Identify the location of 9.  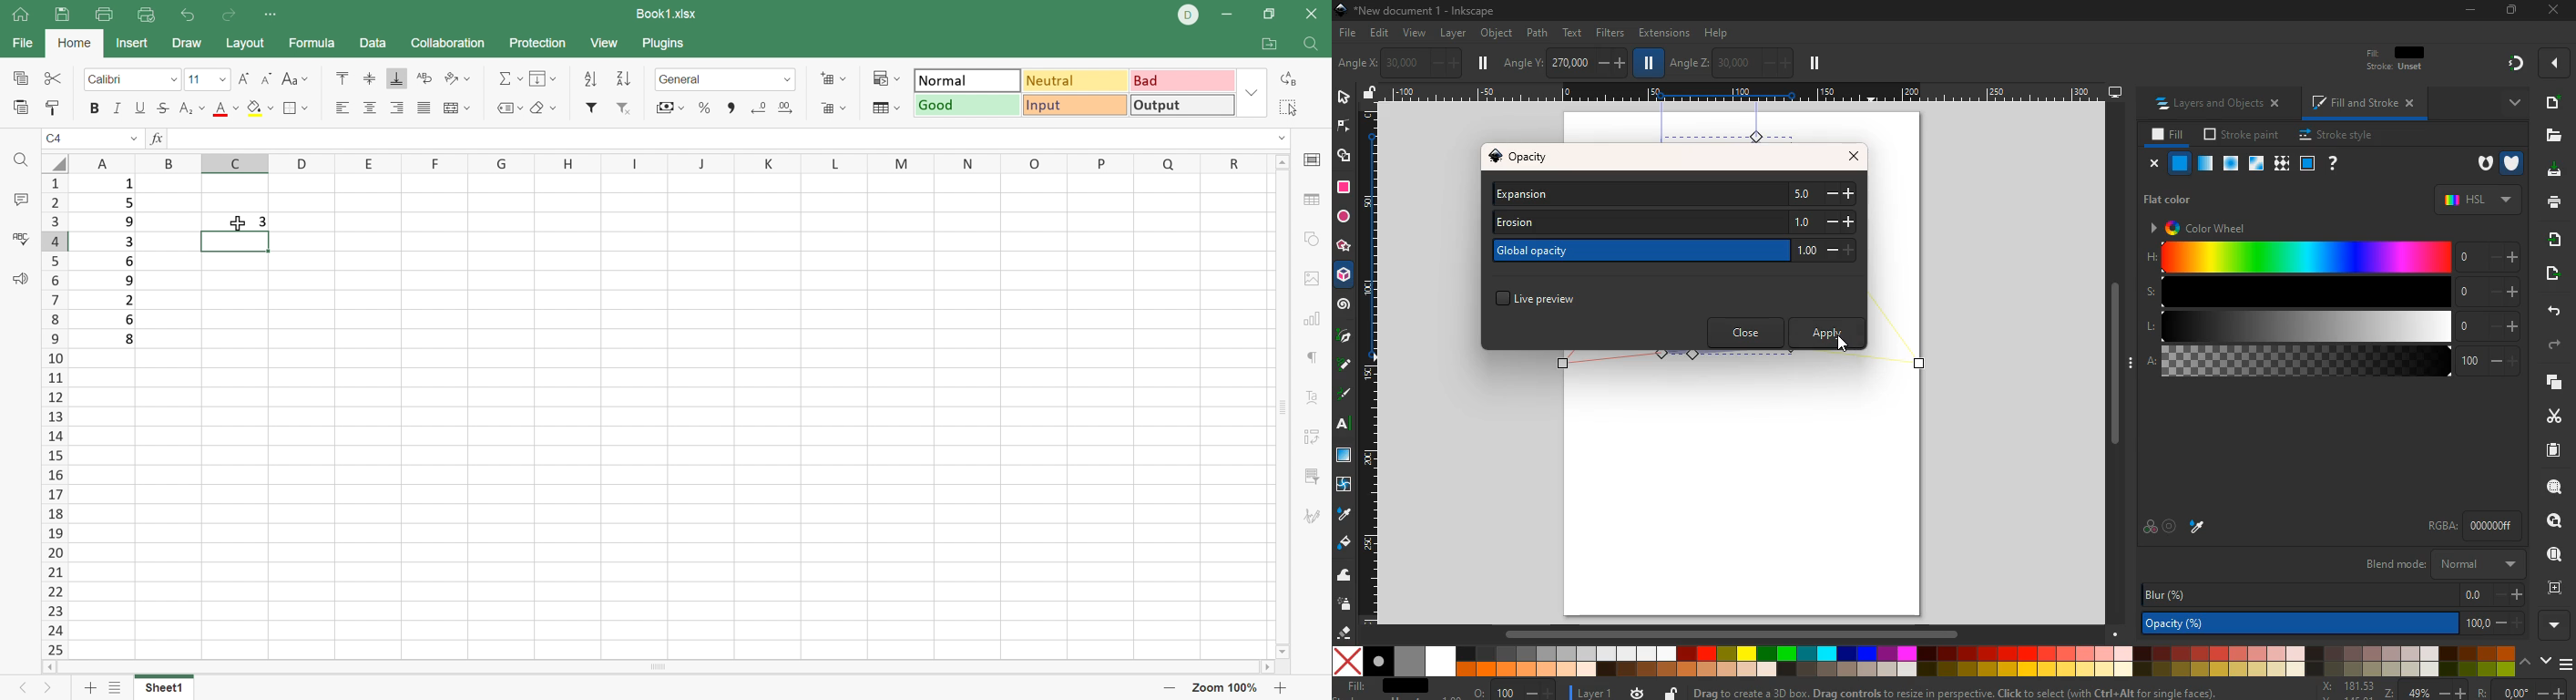
(129, 220).